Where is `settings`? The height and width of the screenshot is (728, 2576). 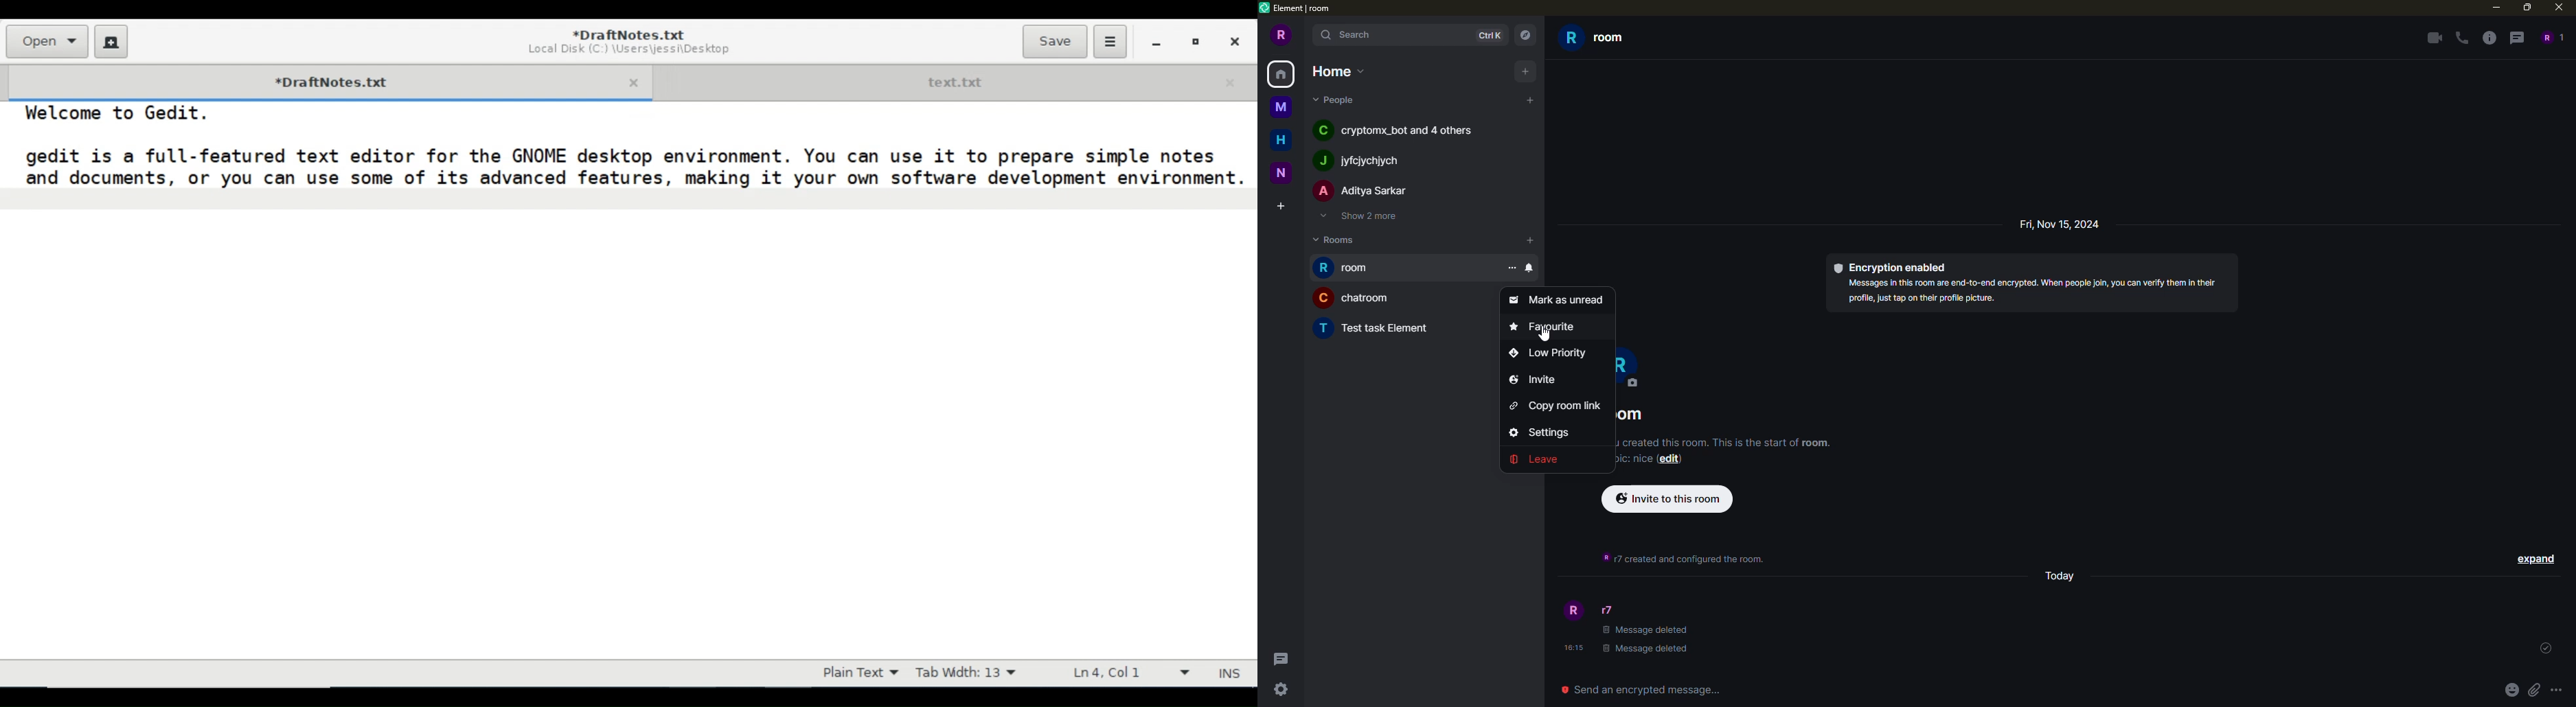
settings is located at coordinates (1551, 432).